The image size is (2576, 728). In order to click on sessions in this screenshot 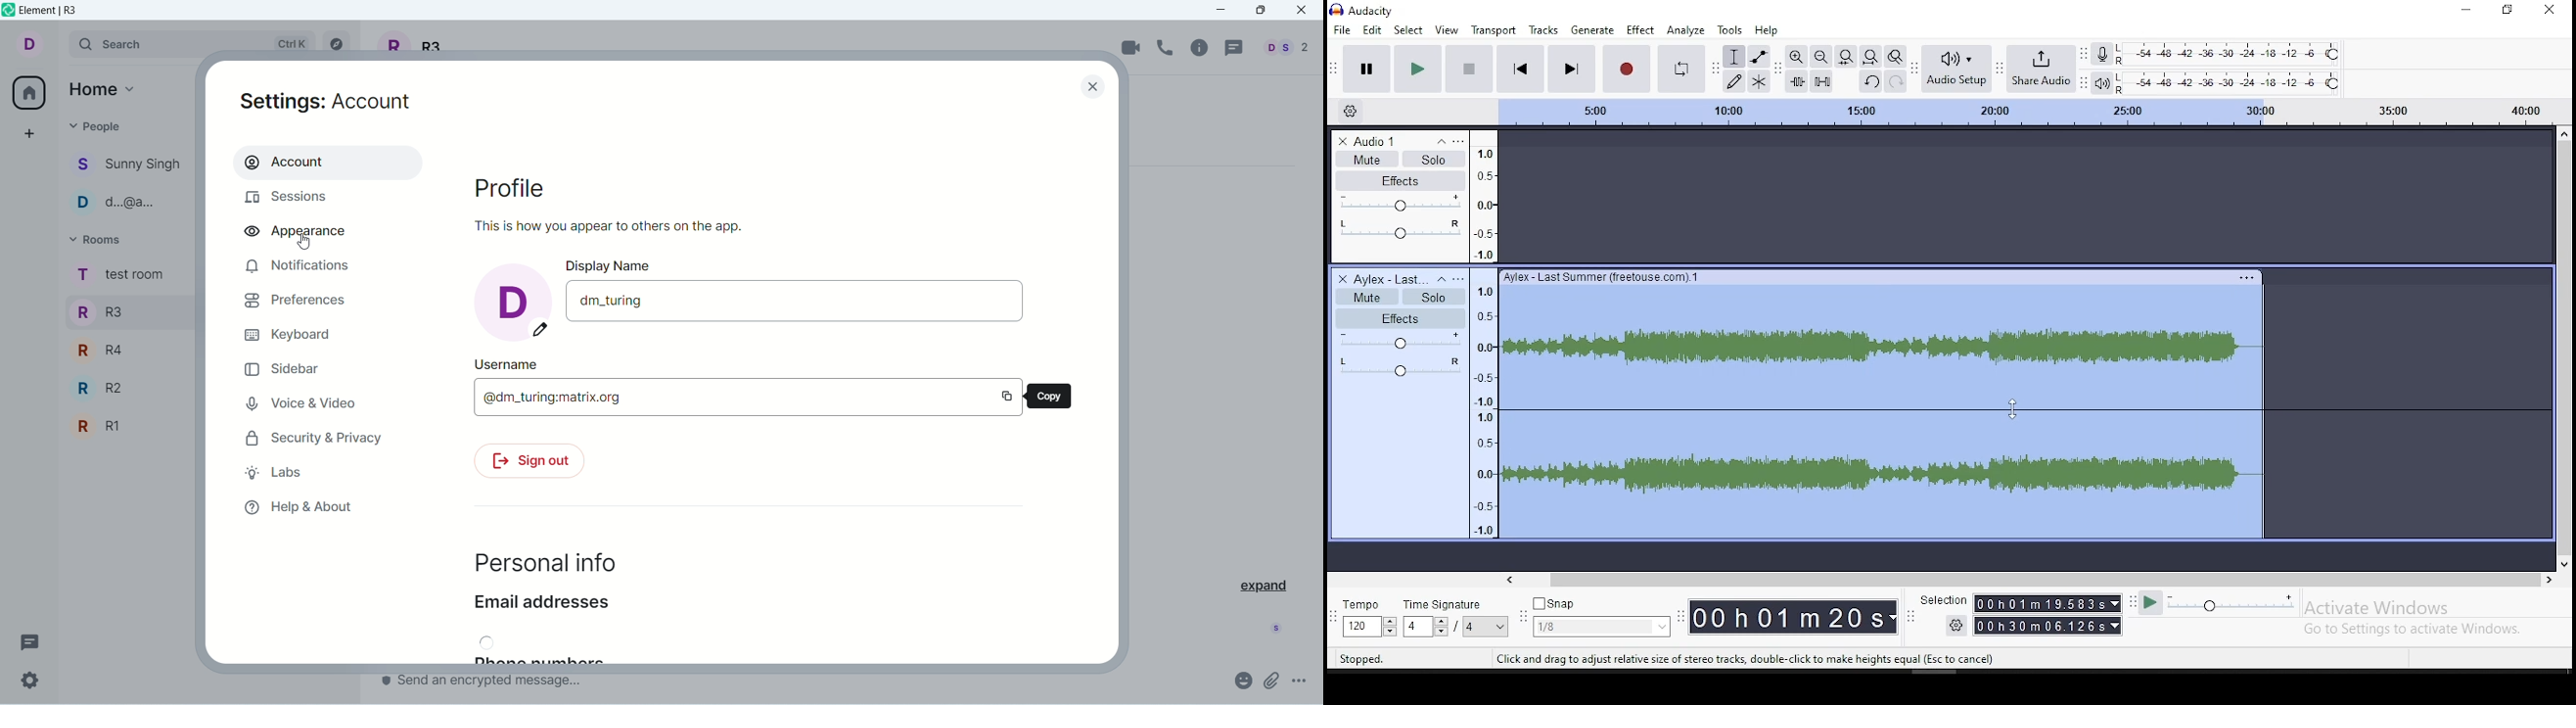, I will do `click(286, 198)`.